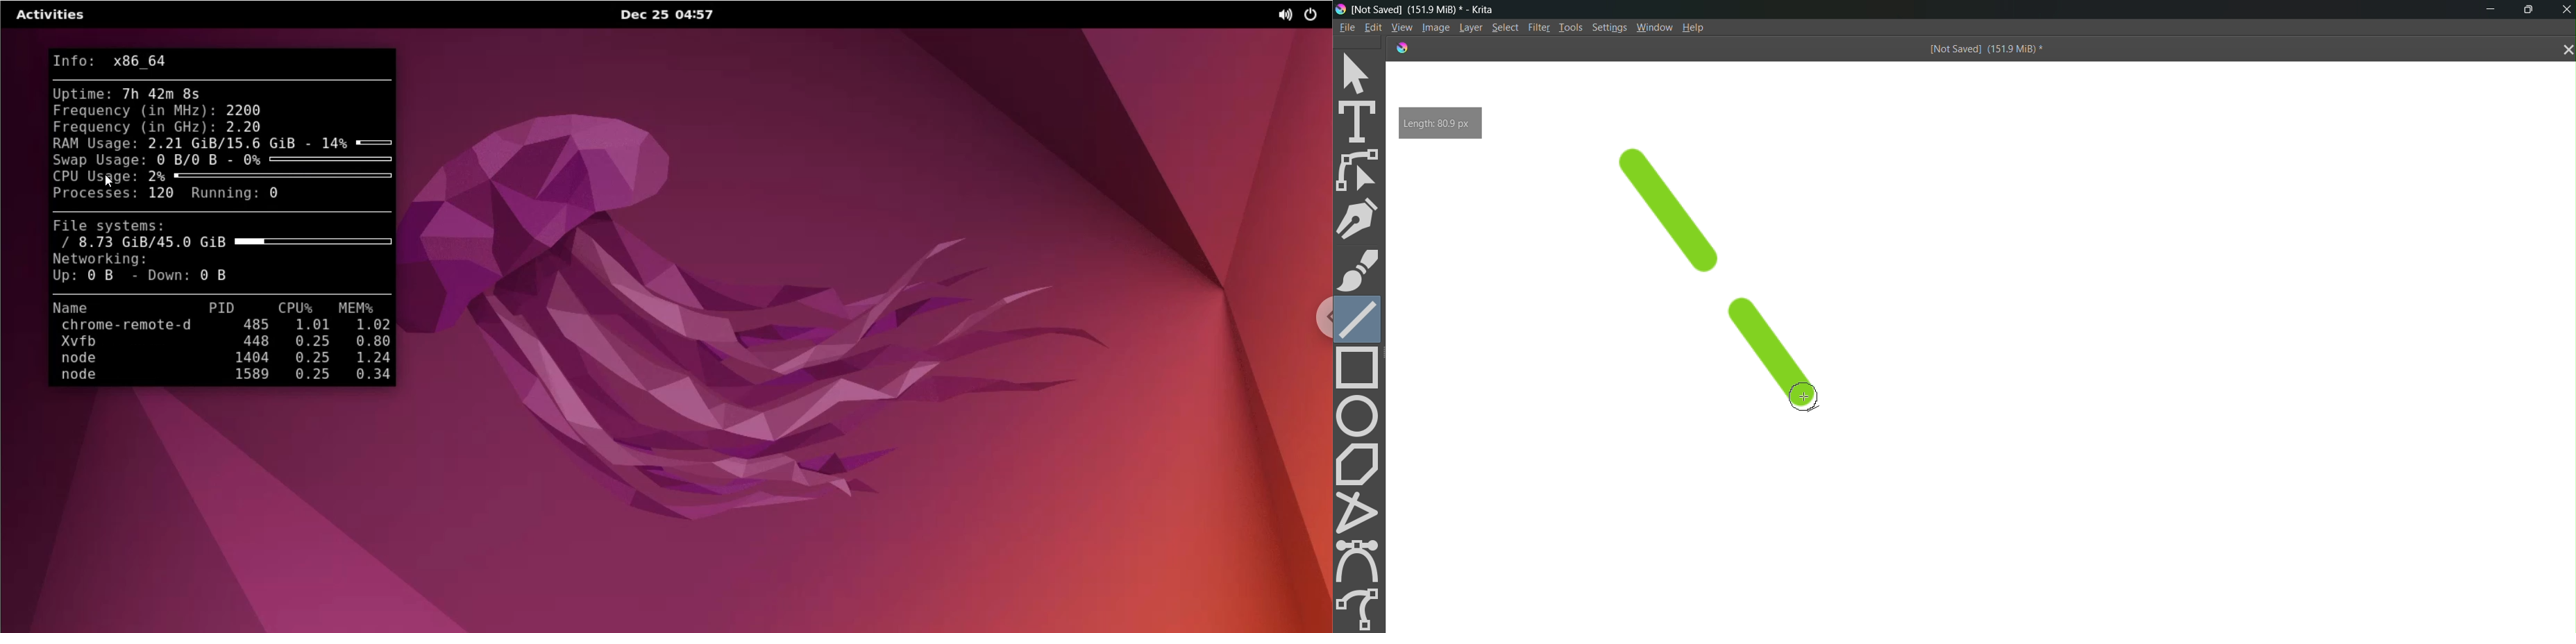 The height and width of the screenshot is (644, 2576). What do you see at coordinates (1984, 50) in the screenshot?
I see `[Not Saved] (151.9 MiB) *` at bounding box center [1984, 50].